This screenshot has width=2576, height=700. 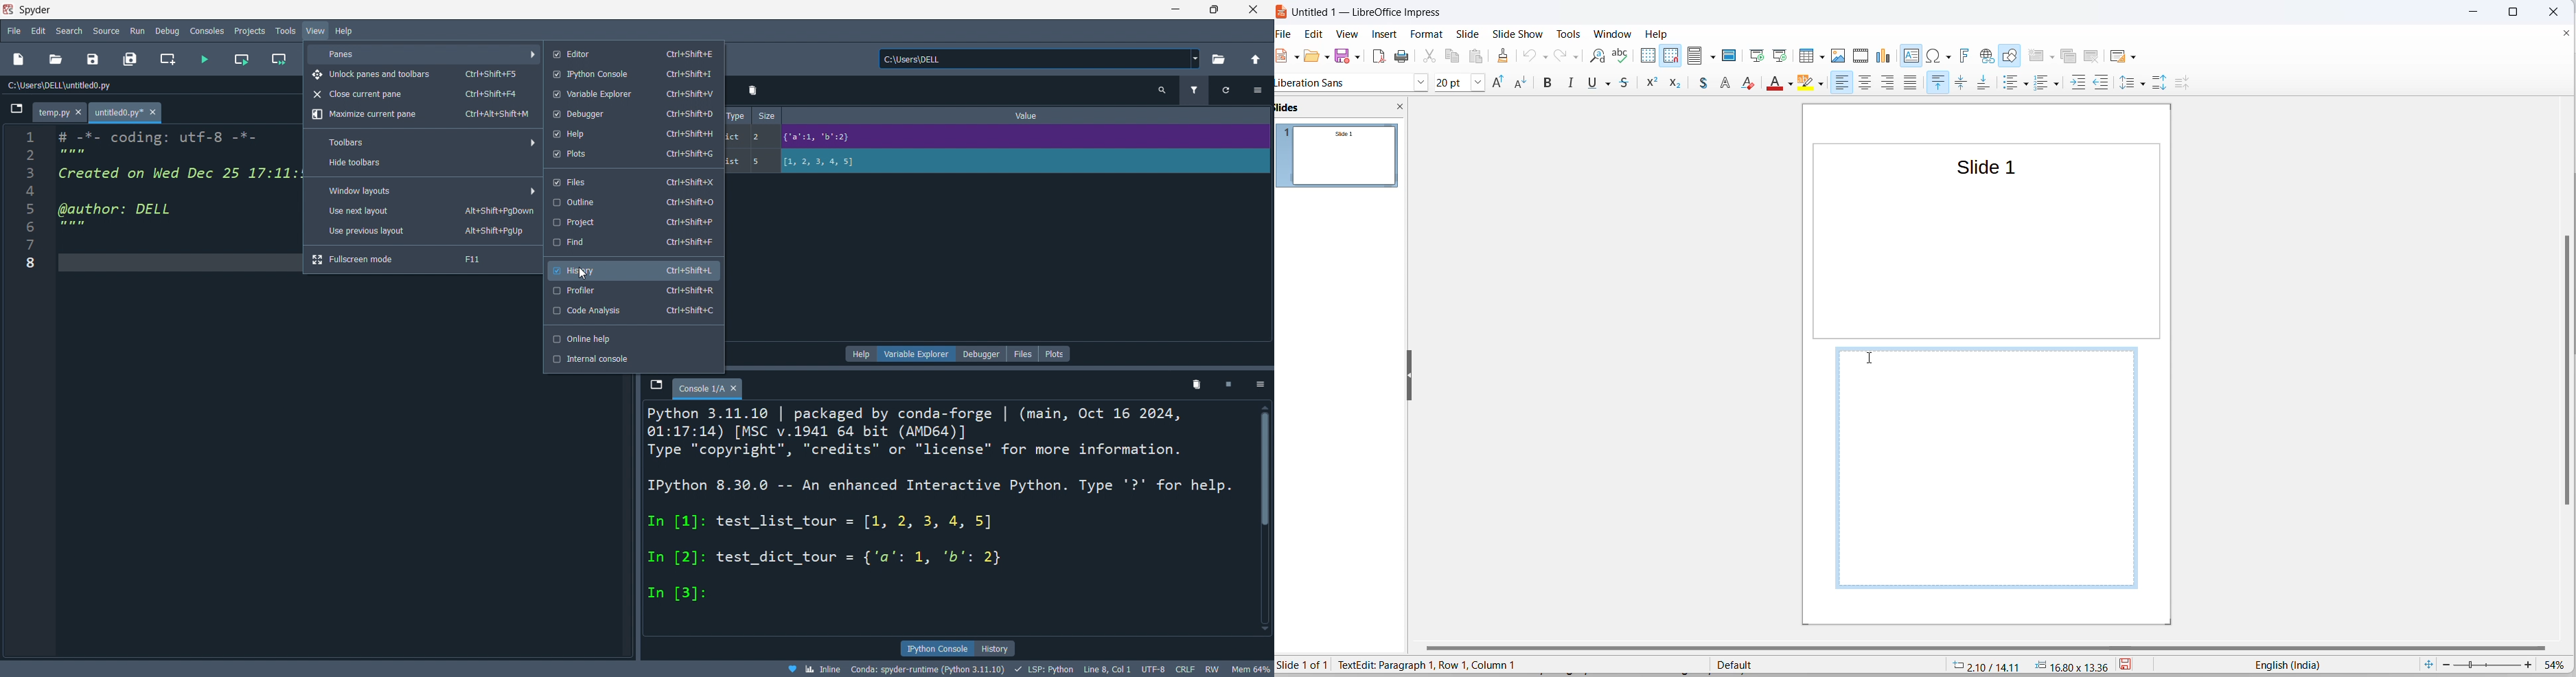 What do you see at coordinates (1946, 84) in the screenshot?
I see `filters` at bounding box center [1946, 84].